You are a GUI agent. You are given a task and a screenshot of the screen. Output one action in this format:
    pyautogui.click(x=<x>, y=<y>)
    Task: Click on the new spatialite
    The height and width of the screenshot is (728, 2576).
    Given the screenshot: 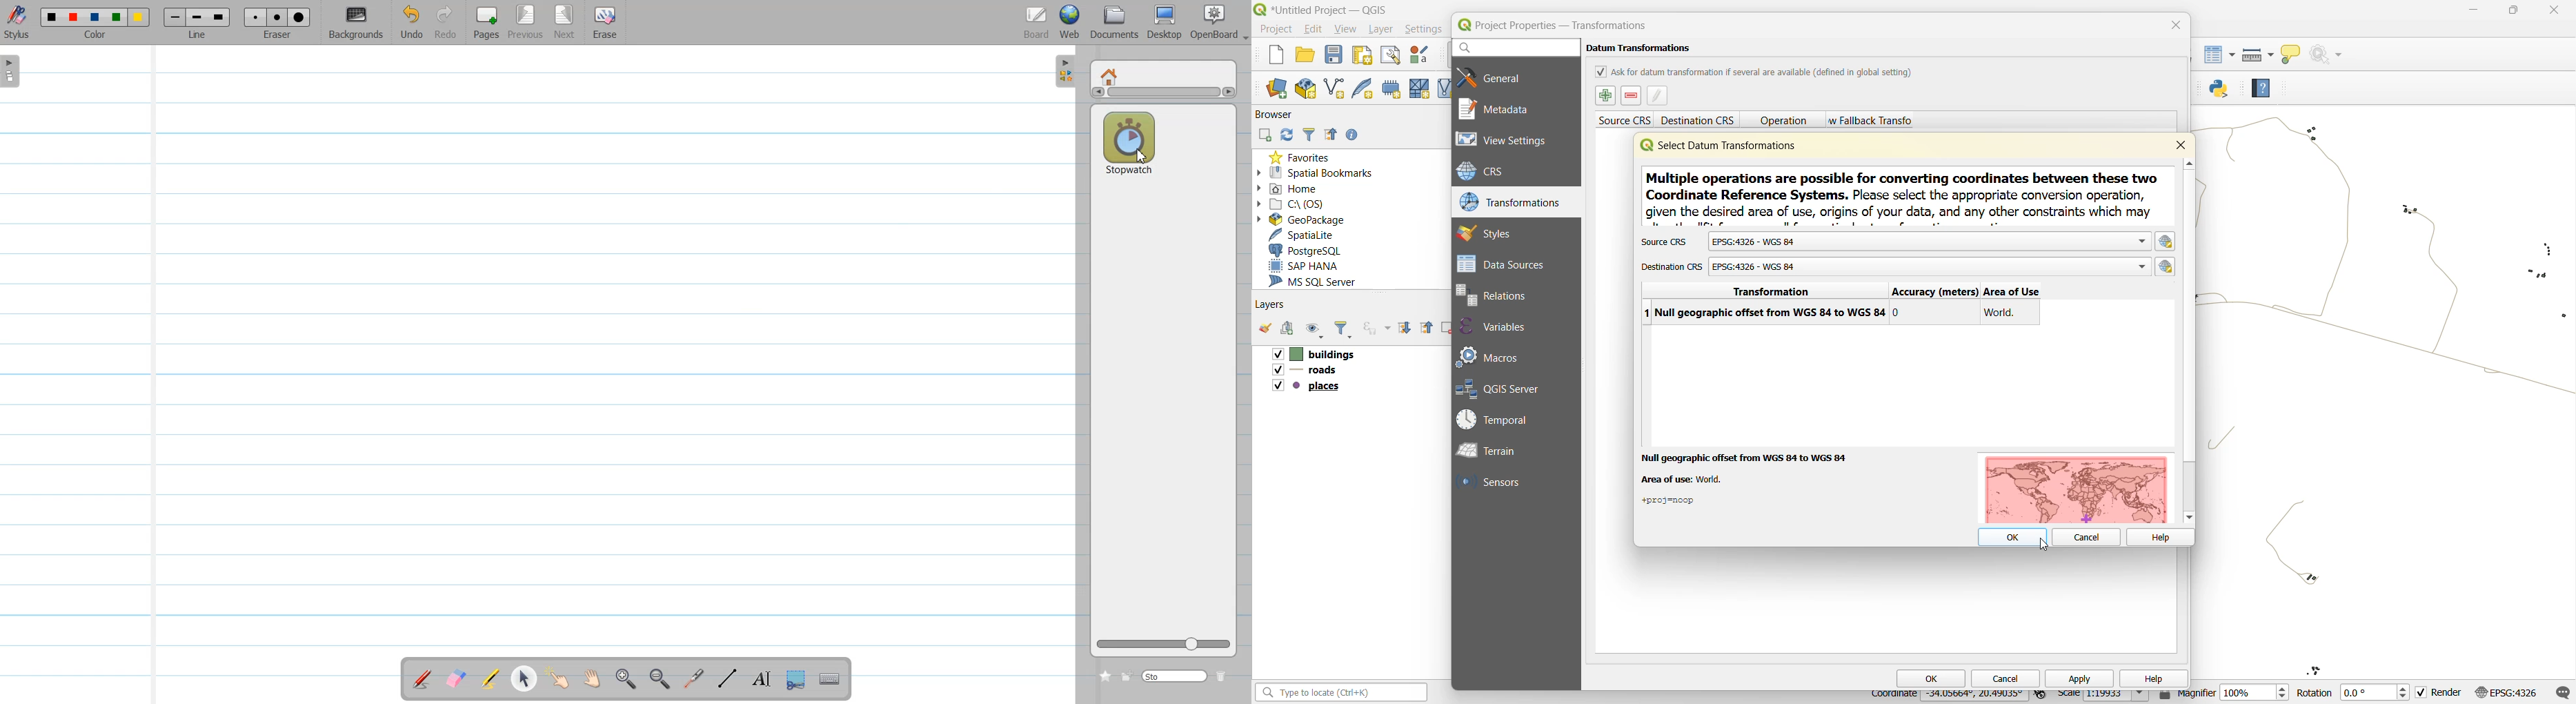 What is the action you would take?
    pyautogui.click(x=1366, y=88)
    